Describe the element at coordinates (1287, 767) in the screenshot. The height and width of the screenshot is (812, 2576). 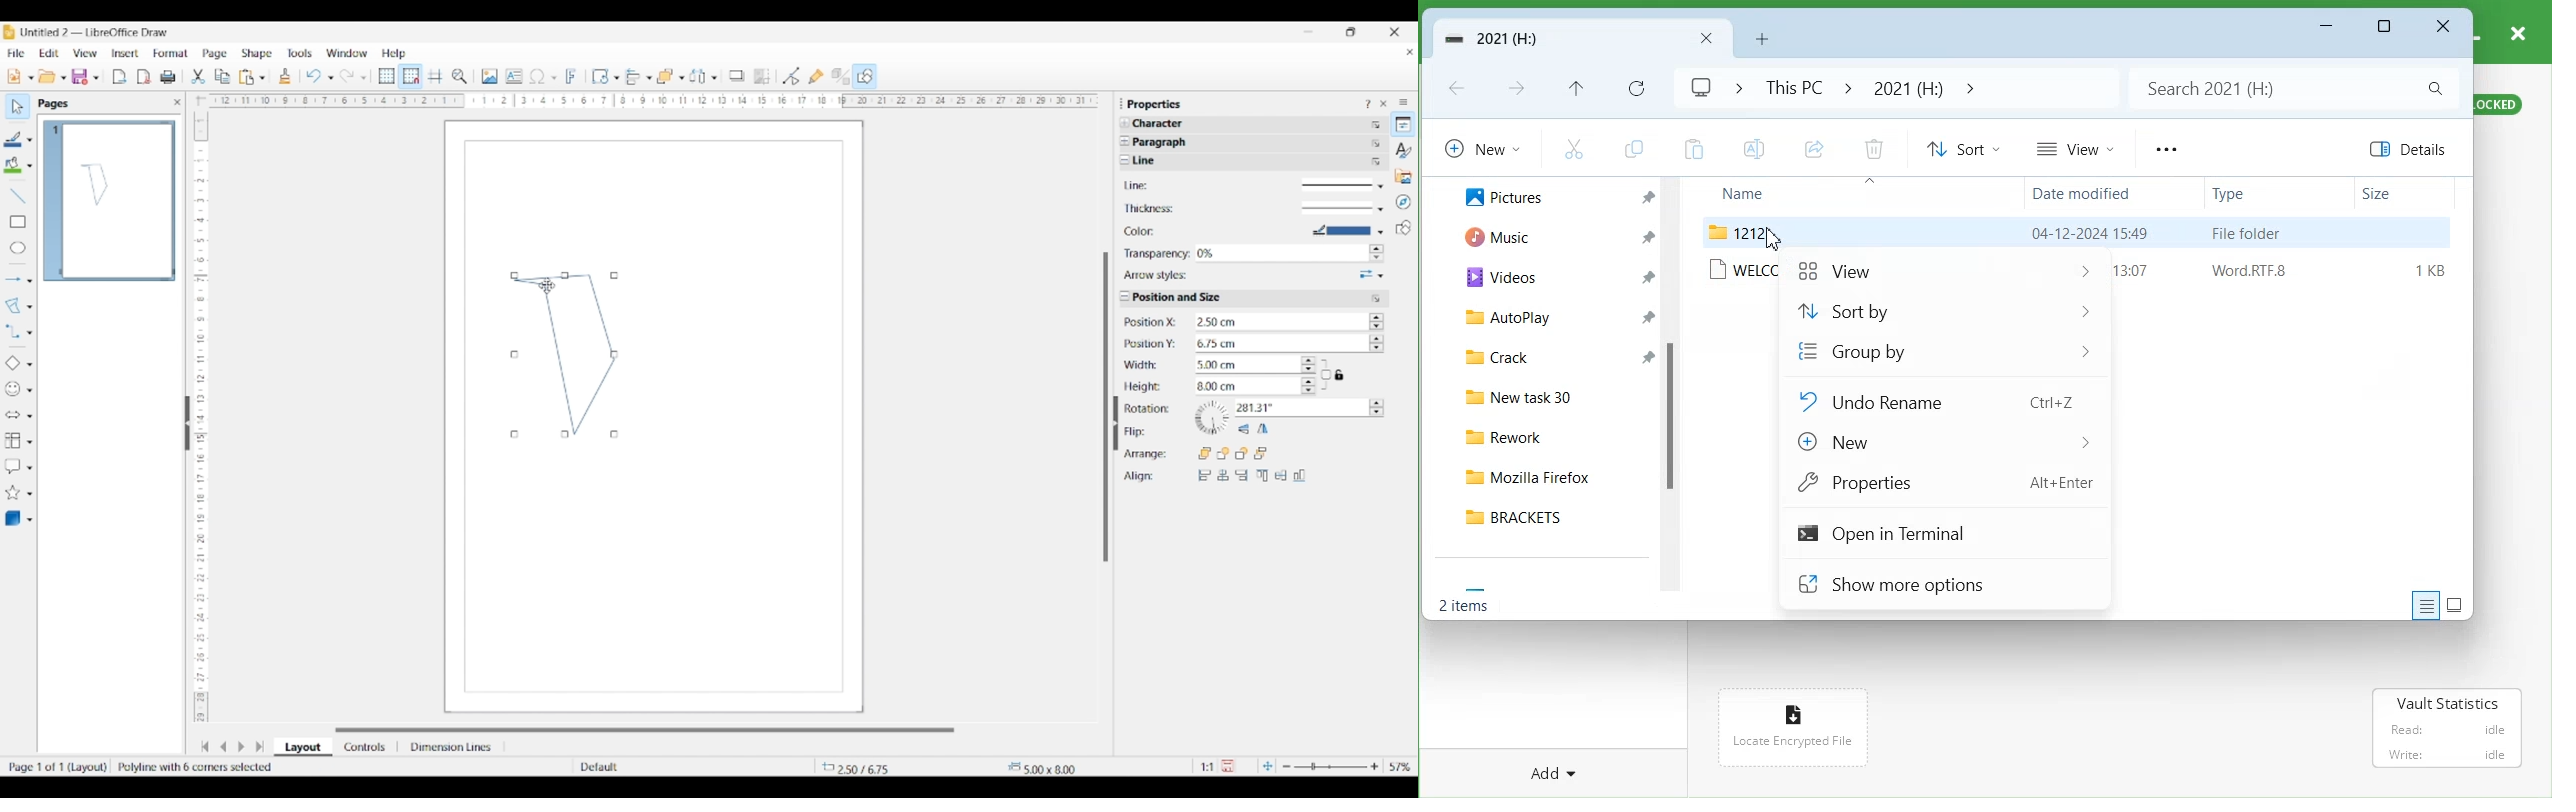
I see `Zoom out` at that location.